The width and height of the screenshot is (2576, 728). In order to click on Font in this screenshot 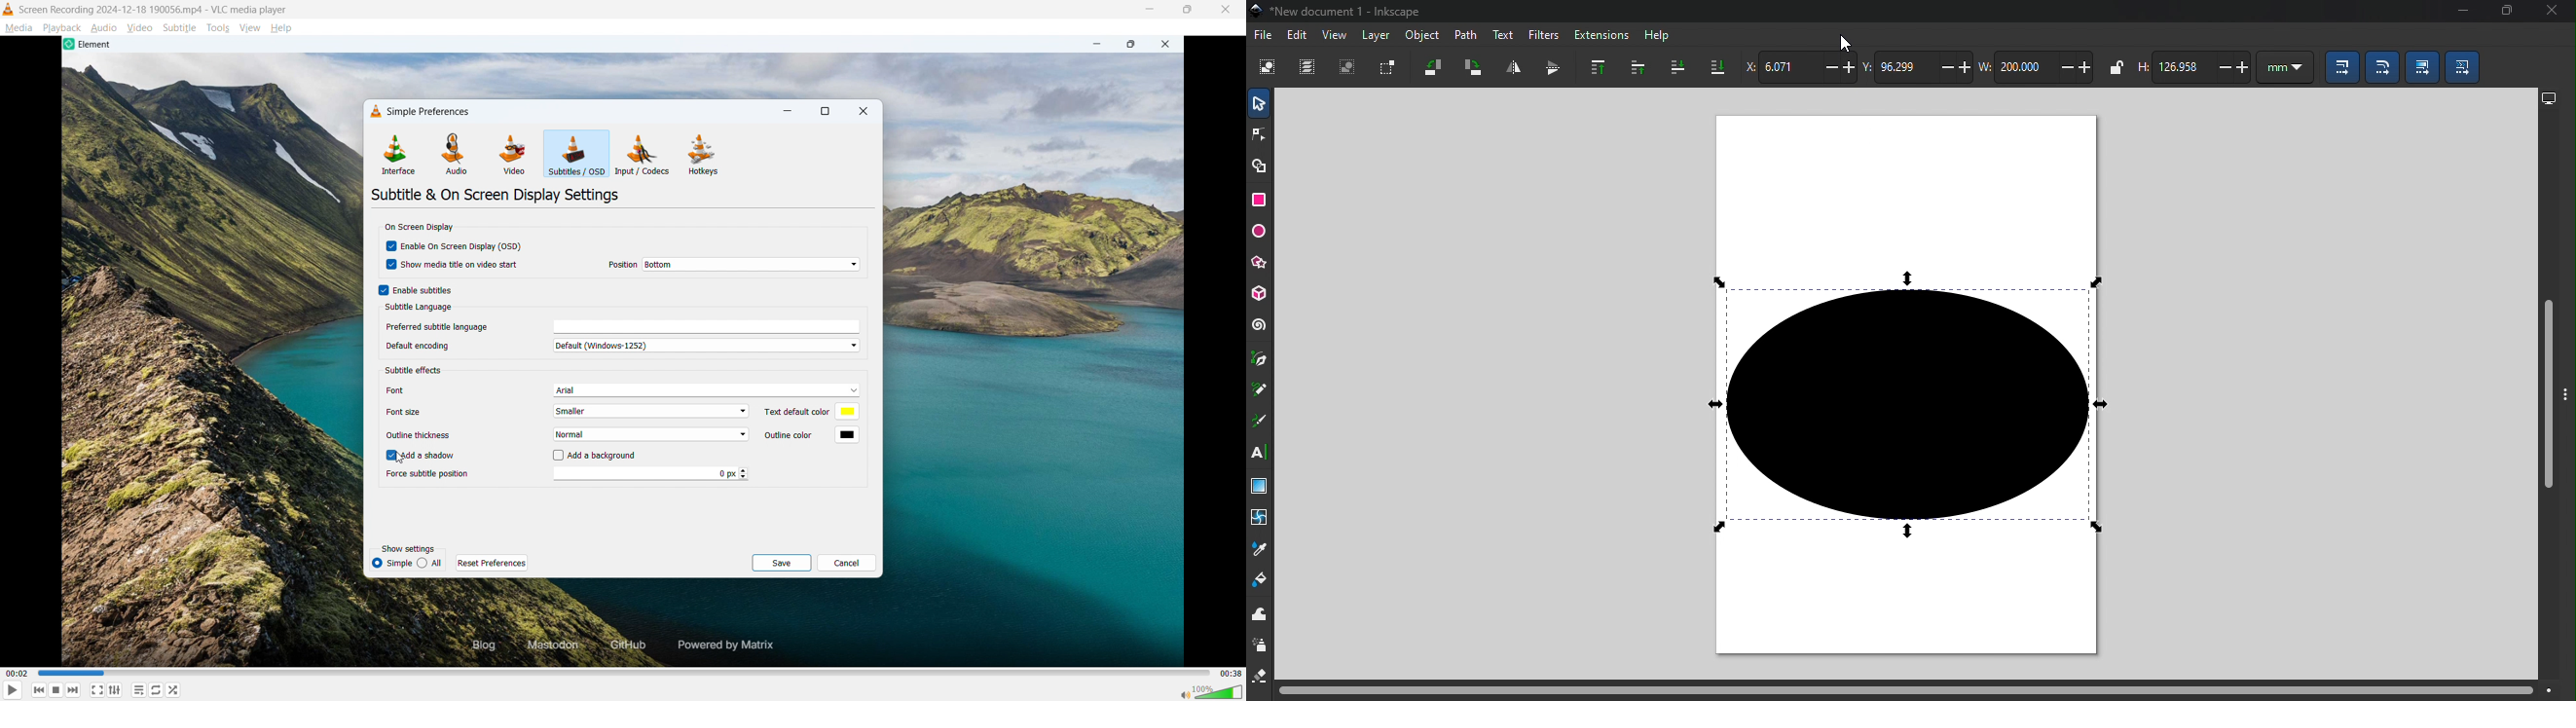, I will do `click(417, 389)`.